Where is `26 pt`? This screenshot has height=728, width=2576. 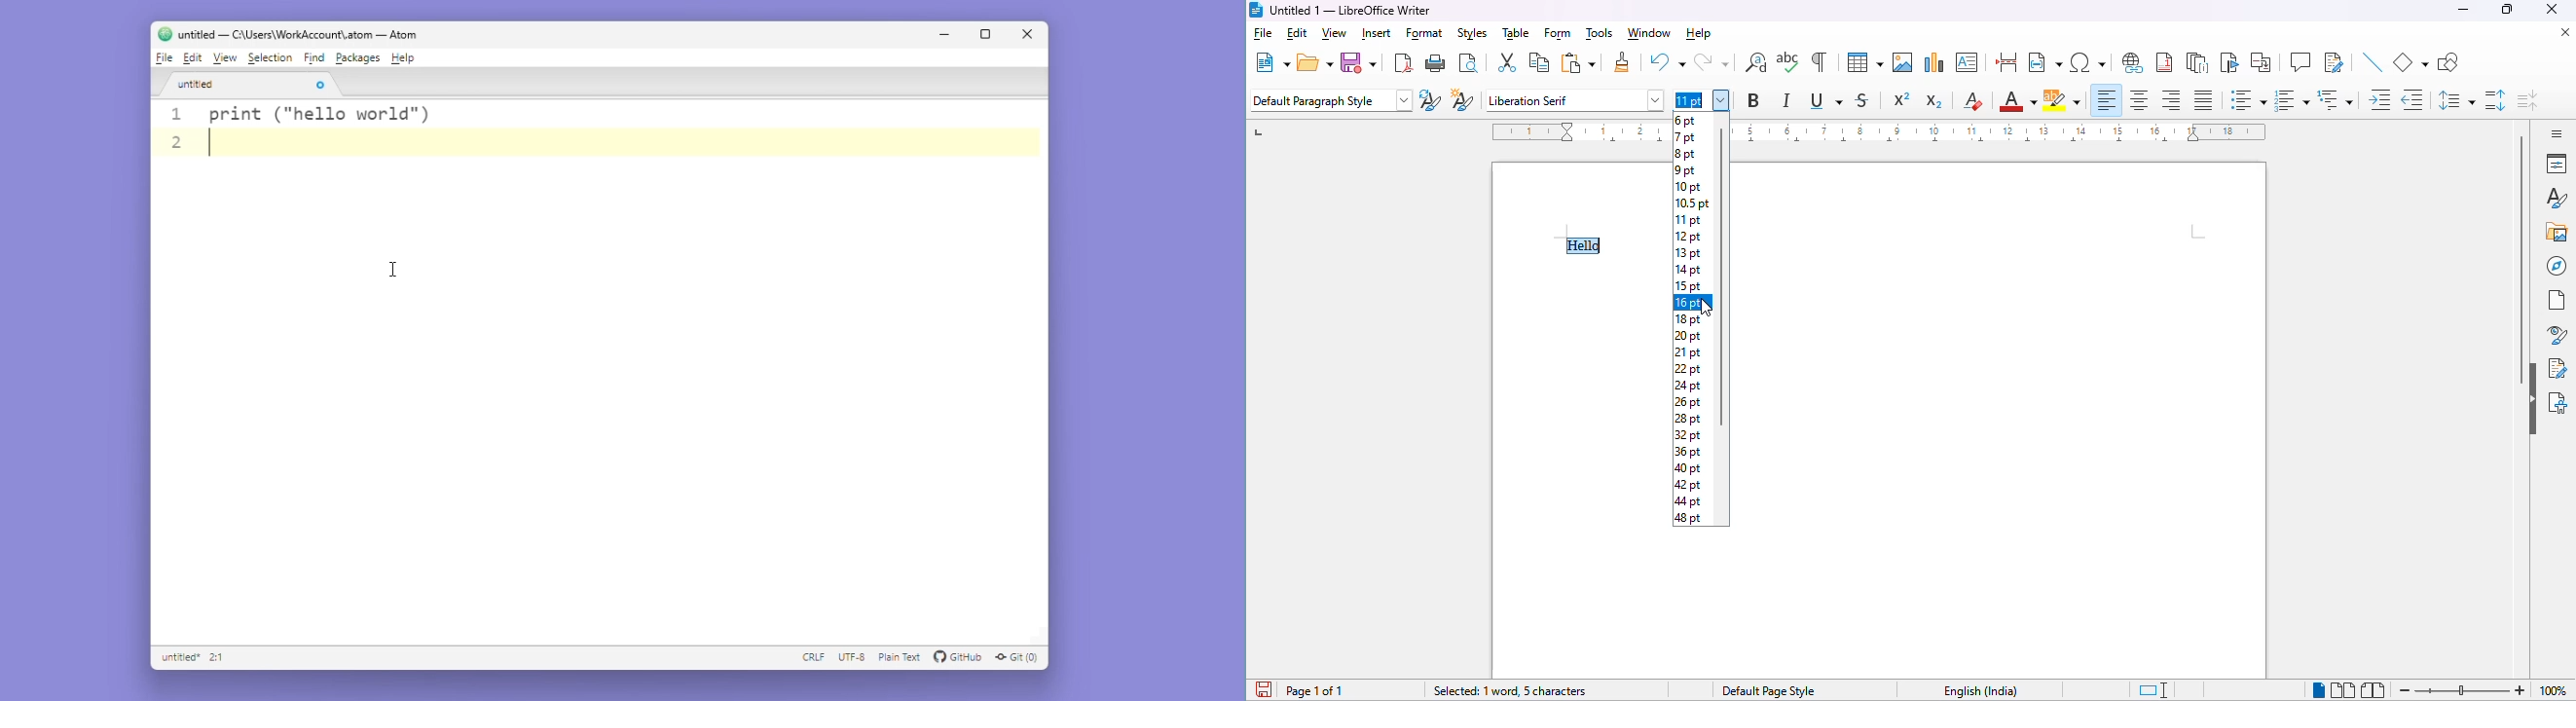 26 pt is located at coordinates (1686, 403).